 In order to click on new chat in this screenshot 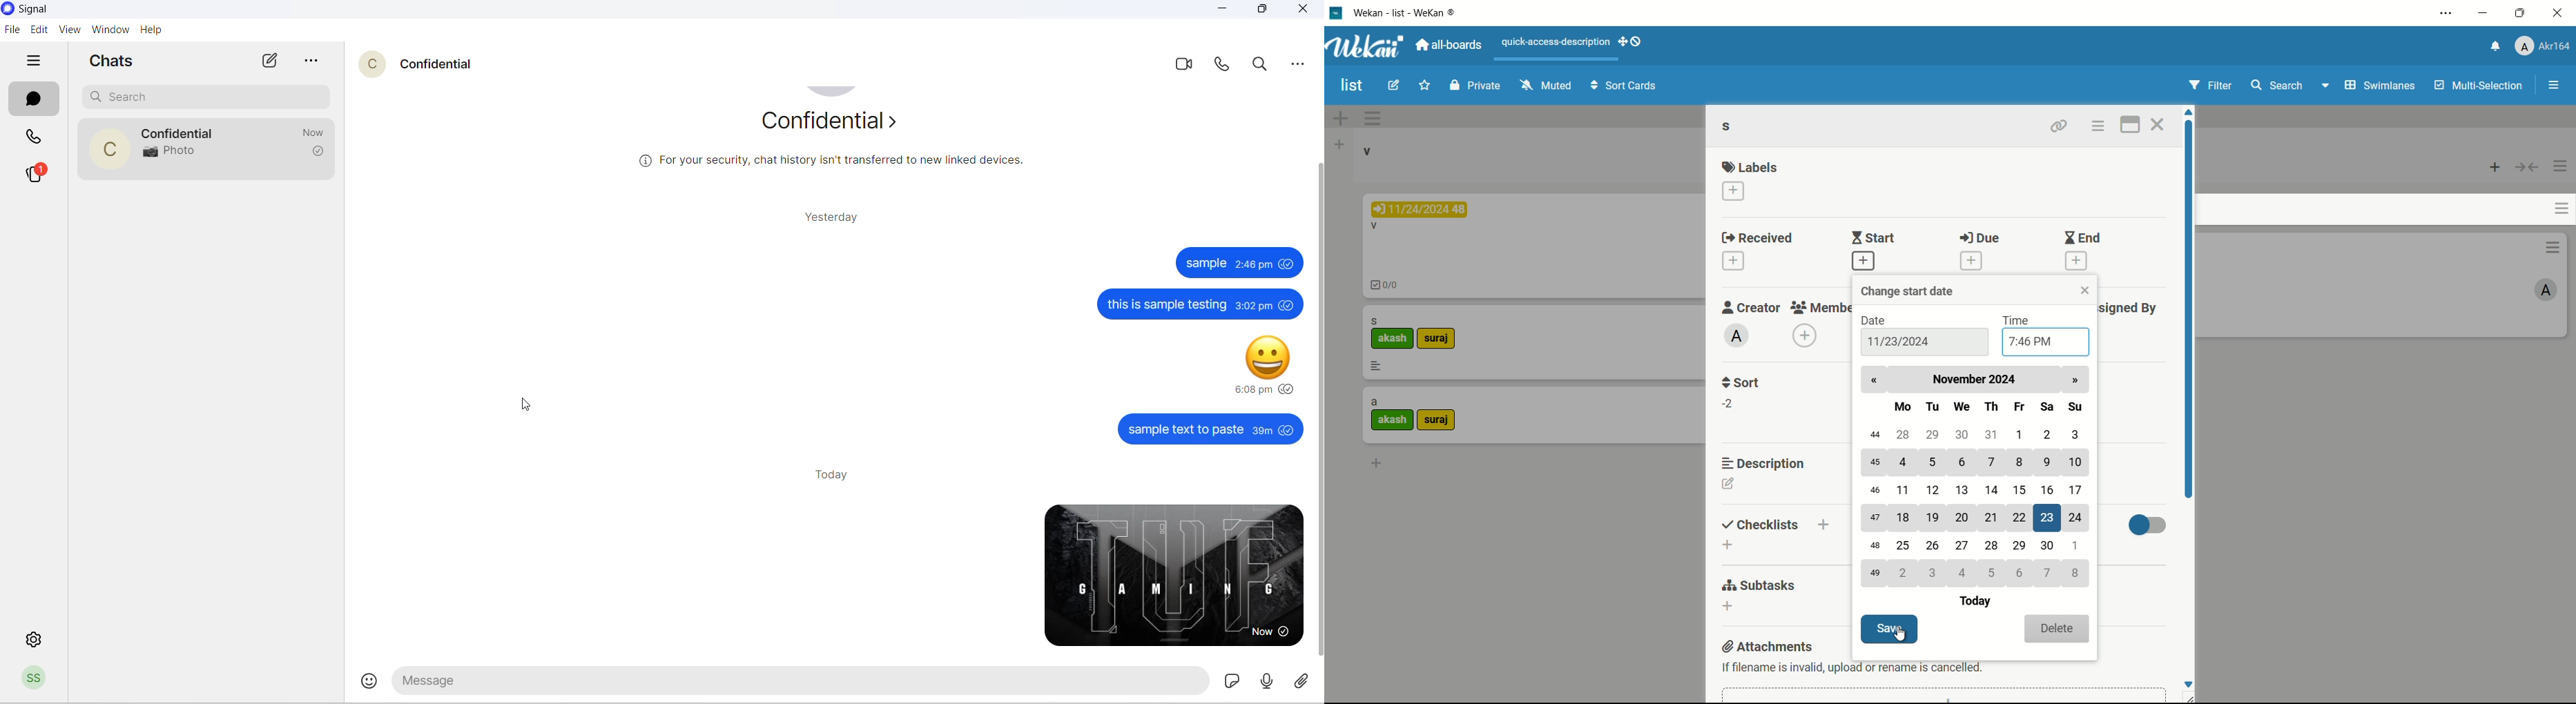, I will do `click(272, 61)`.